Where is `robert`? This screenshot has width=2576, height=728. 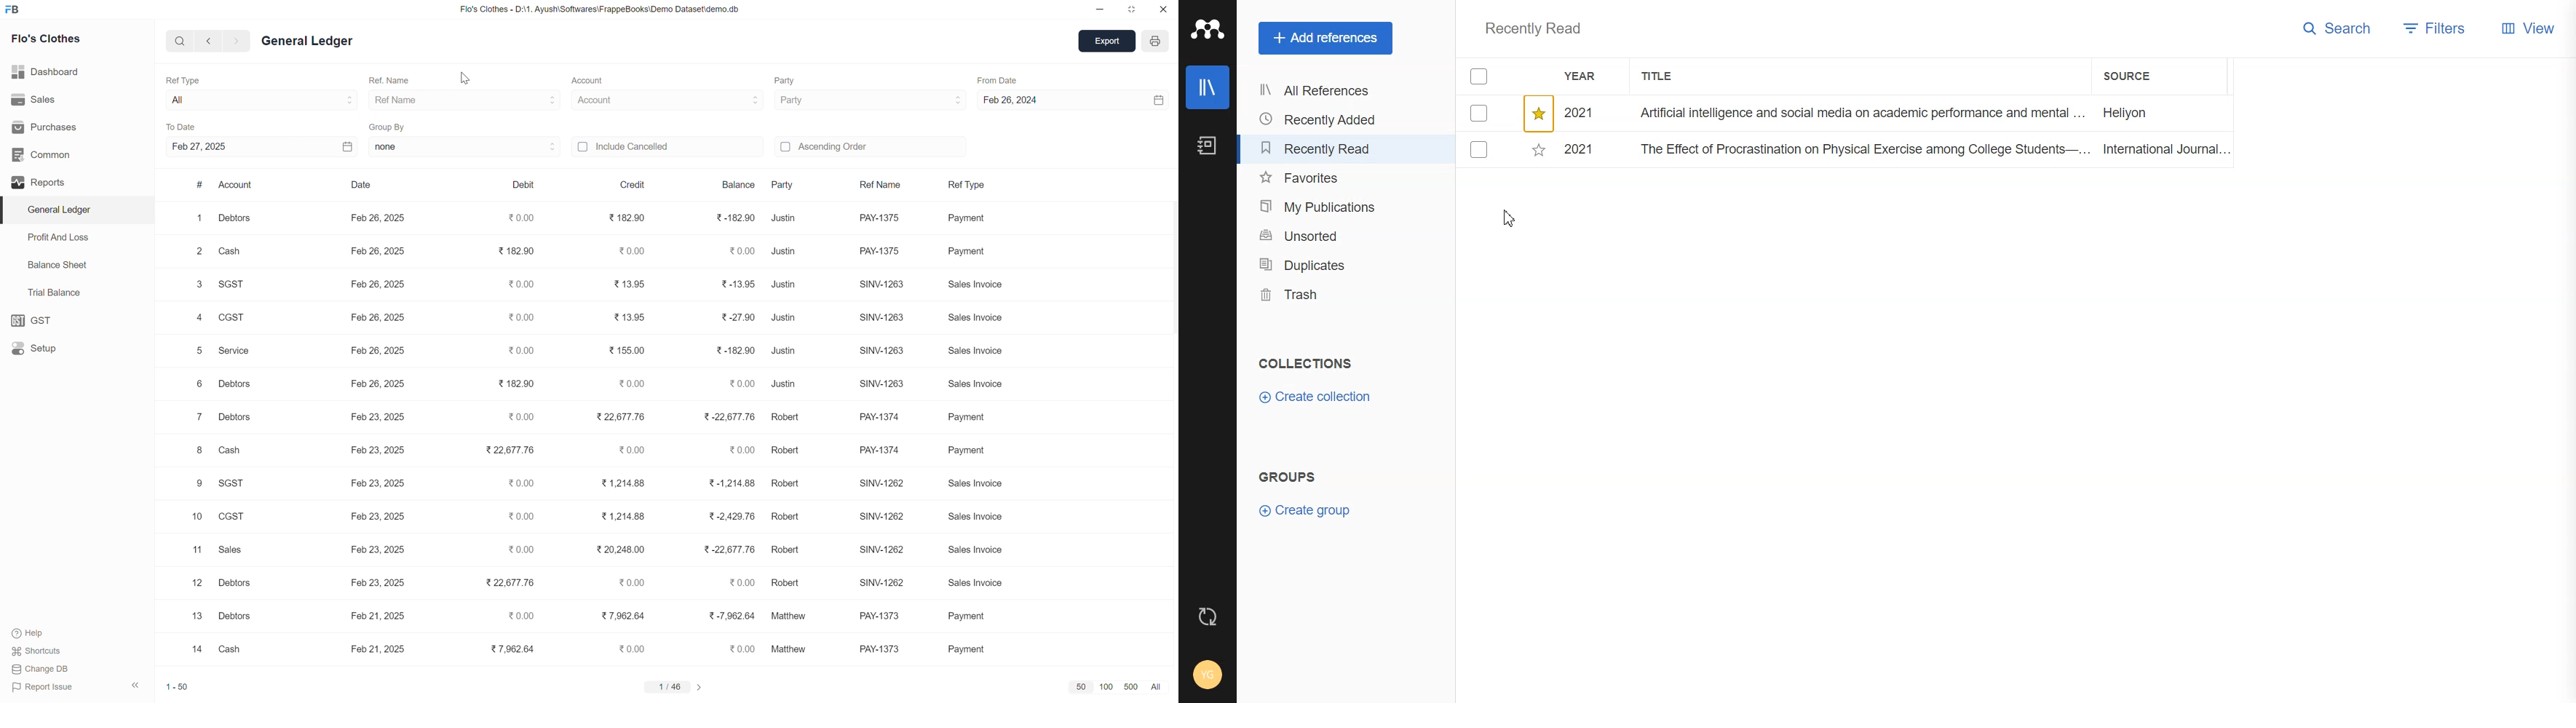
robert is located at coordinates (789, 585).